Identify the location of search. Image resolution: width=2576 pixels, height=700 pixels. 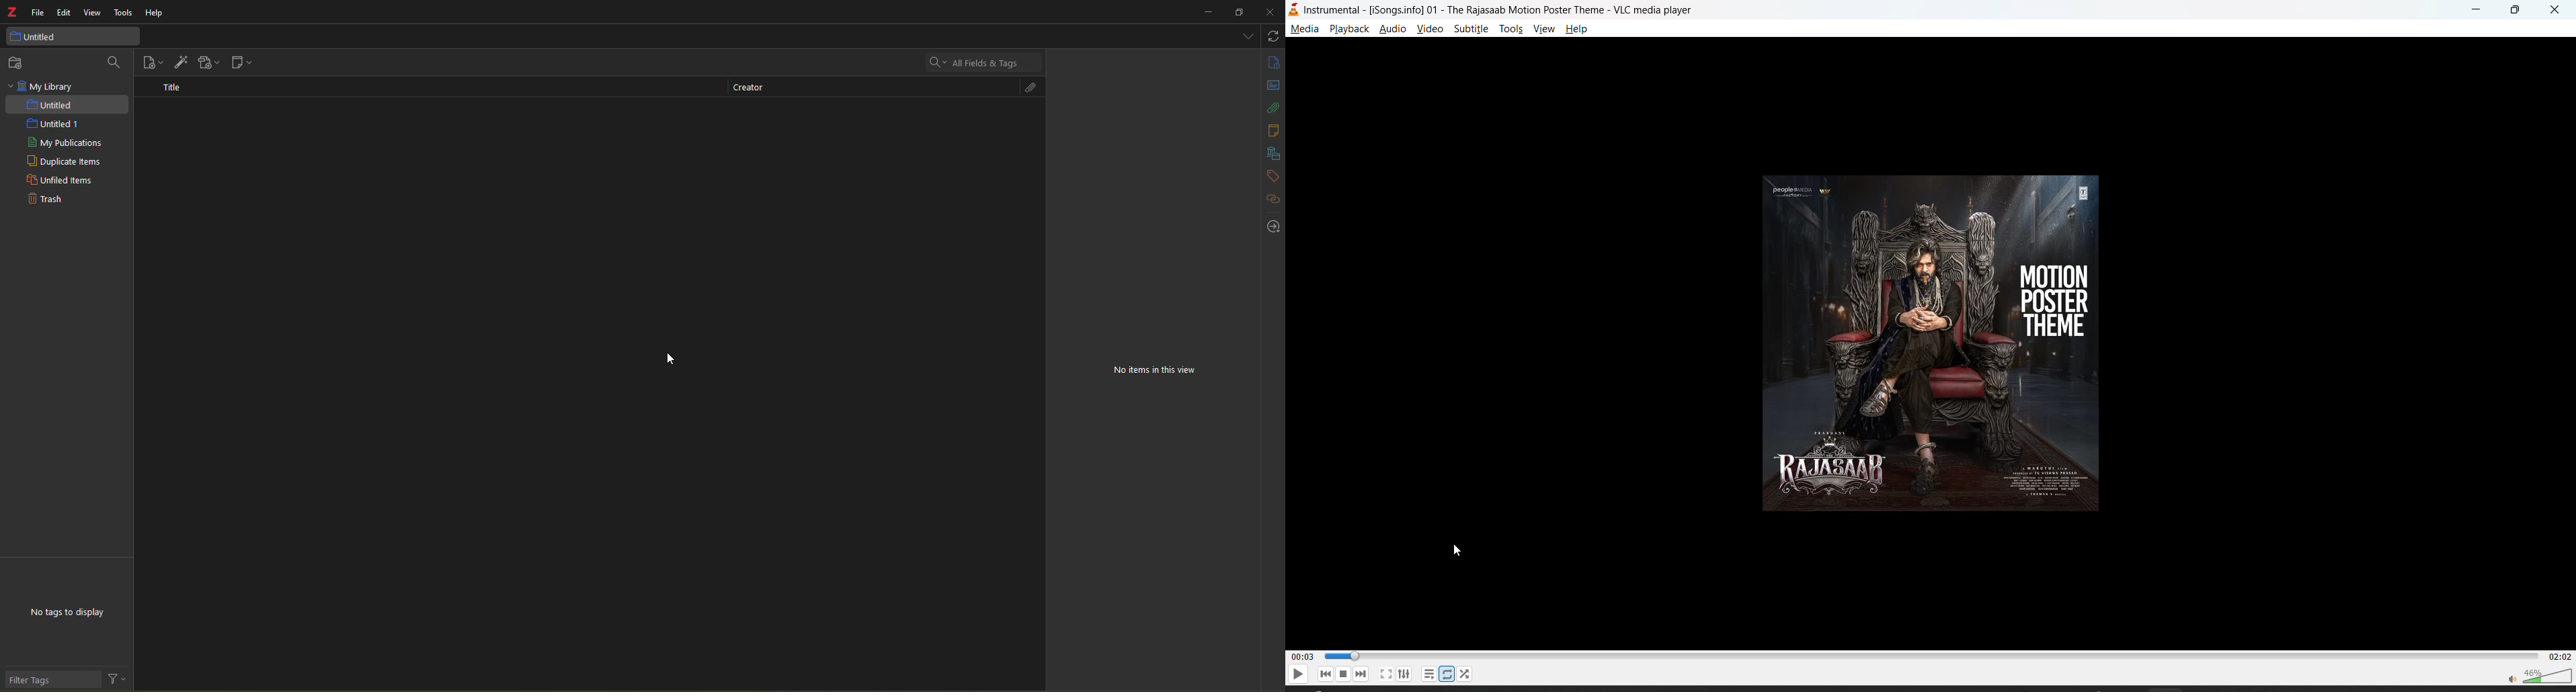
(115, 62).